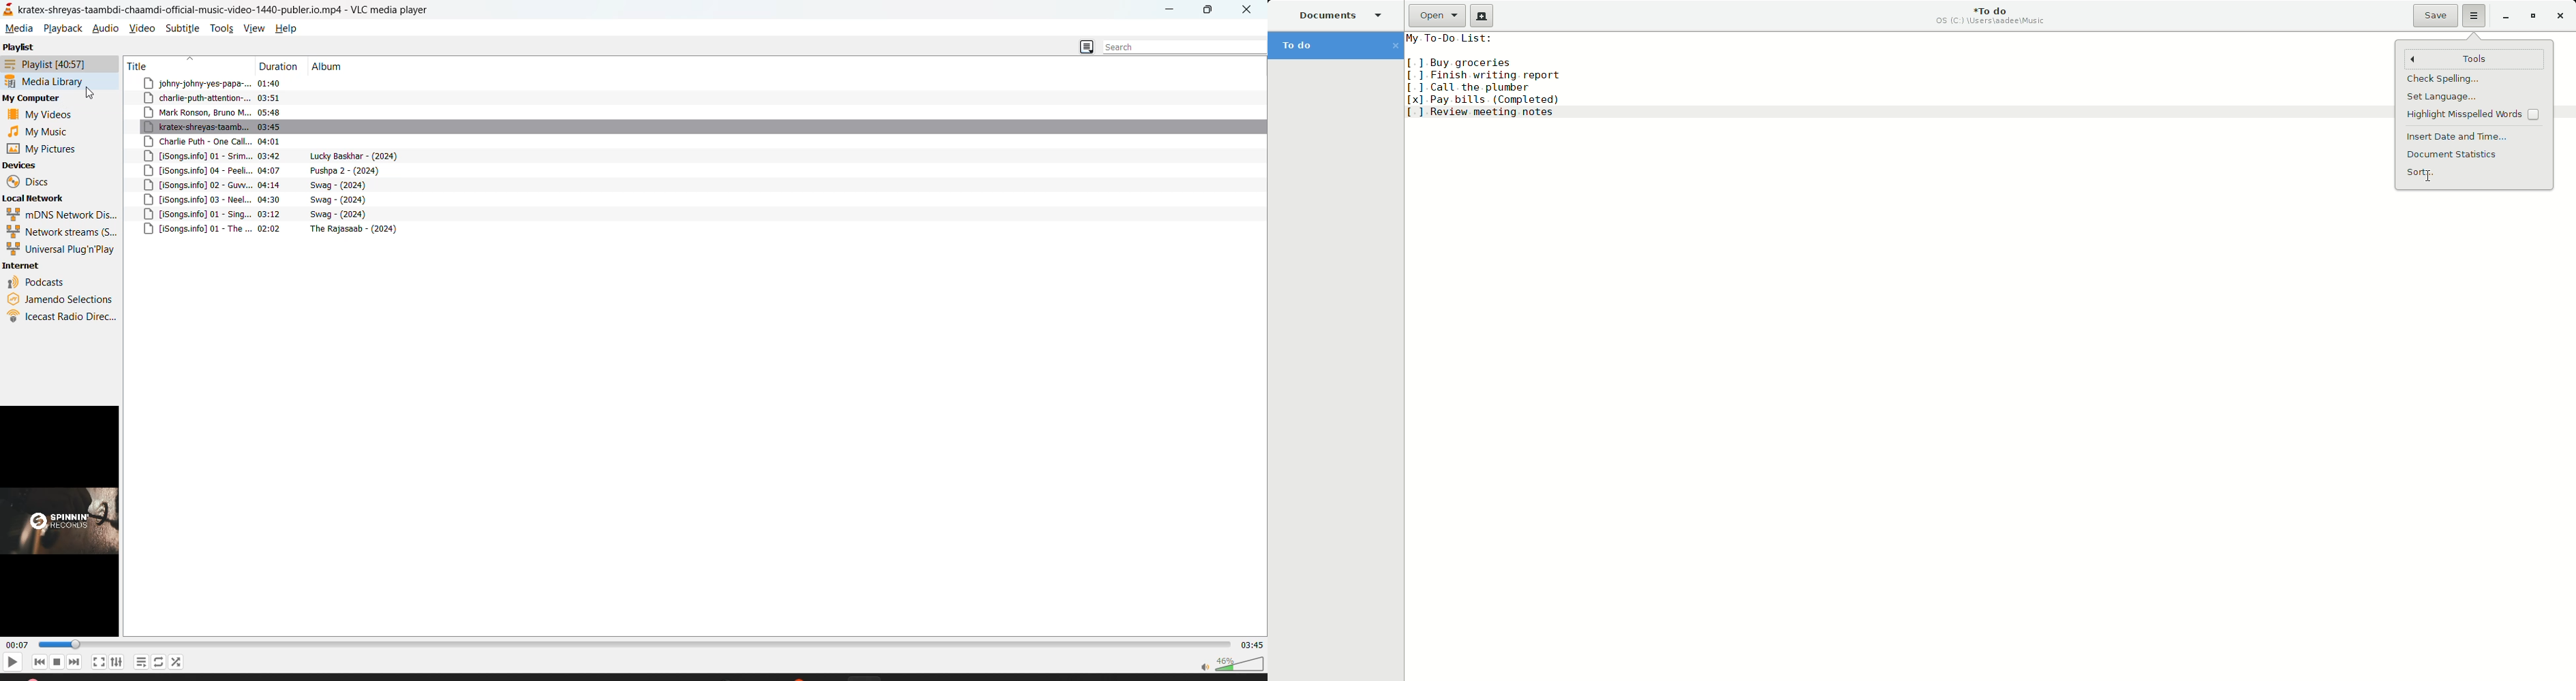 This screenshot has width=2576, height=700. What do you see at coordinates (634, 644) in the screenshot?
I see `track slider` at bounding box center [634, 644].